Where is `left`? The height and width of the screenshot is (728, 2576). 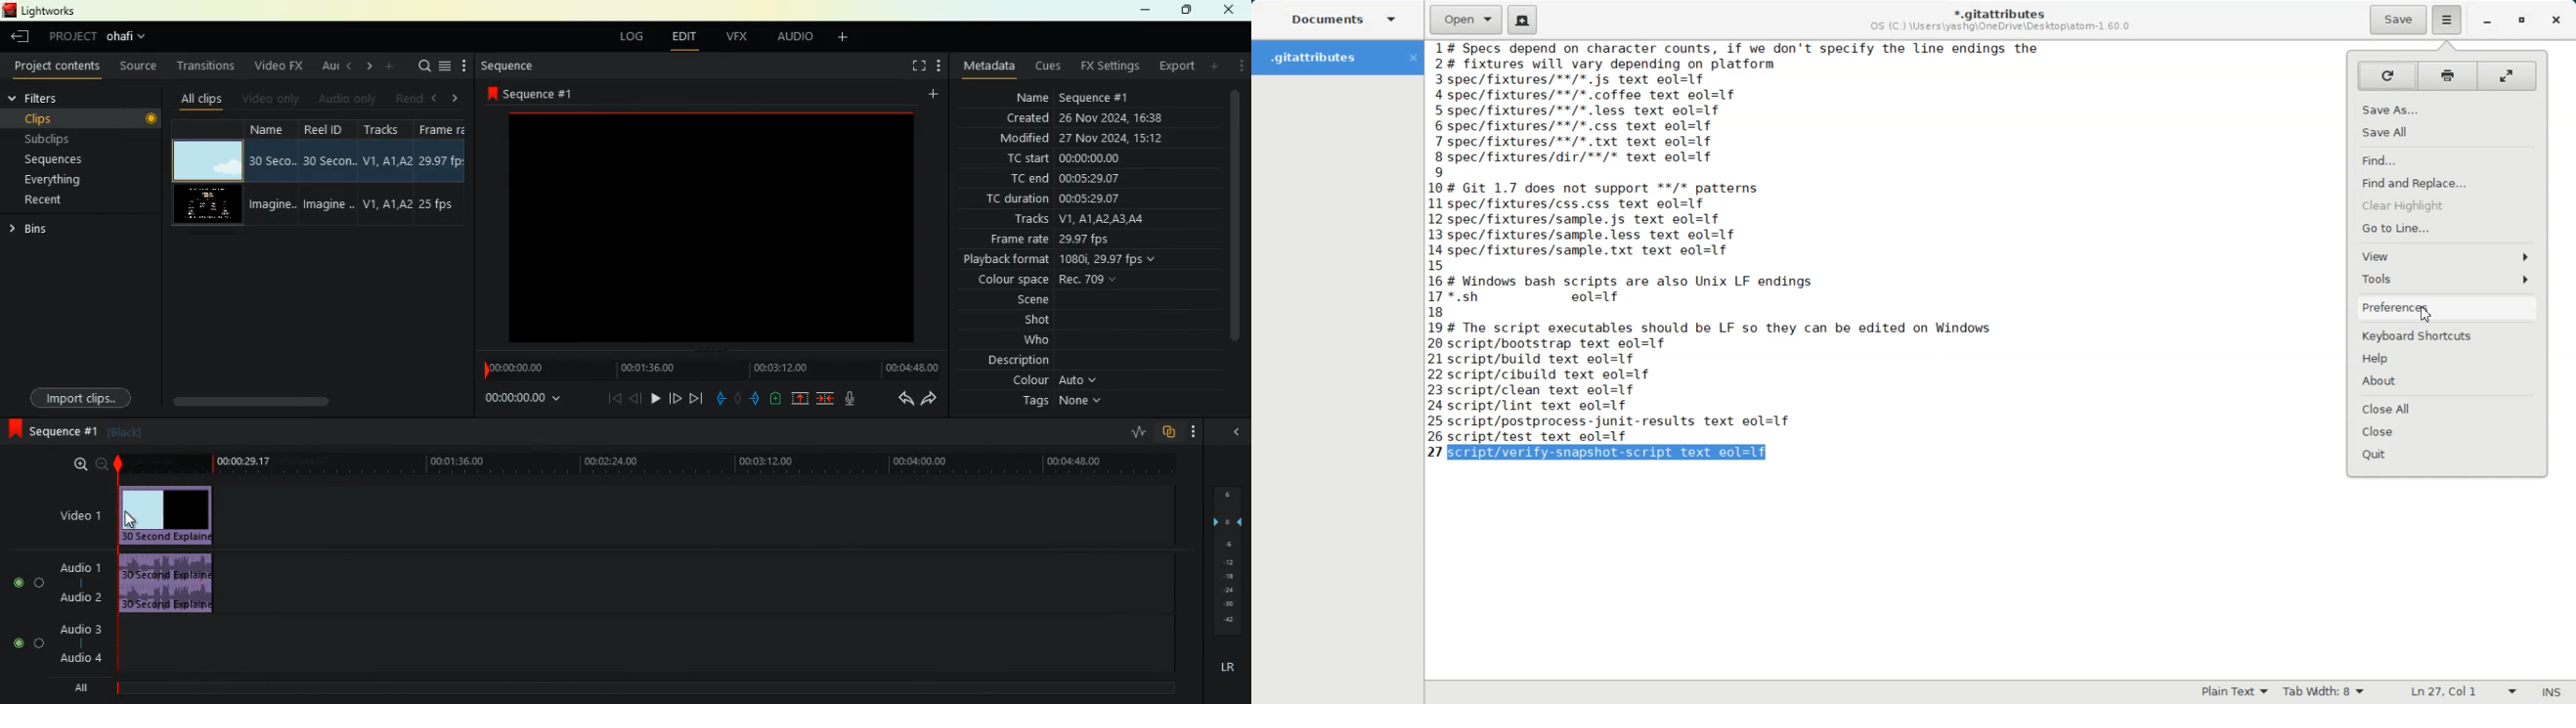
left is located at coordinates (349, 68).